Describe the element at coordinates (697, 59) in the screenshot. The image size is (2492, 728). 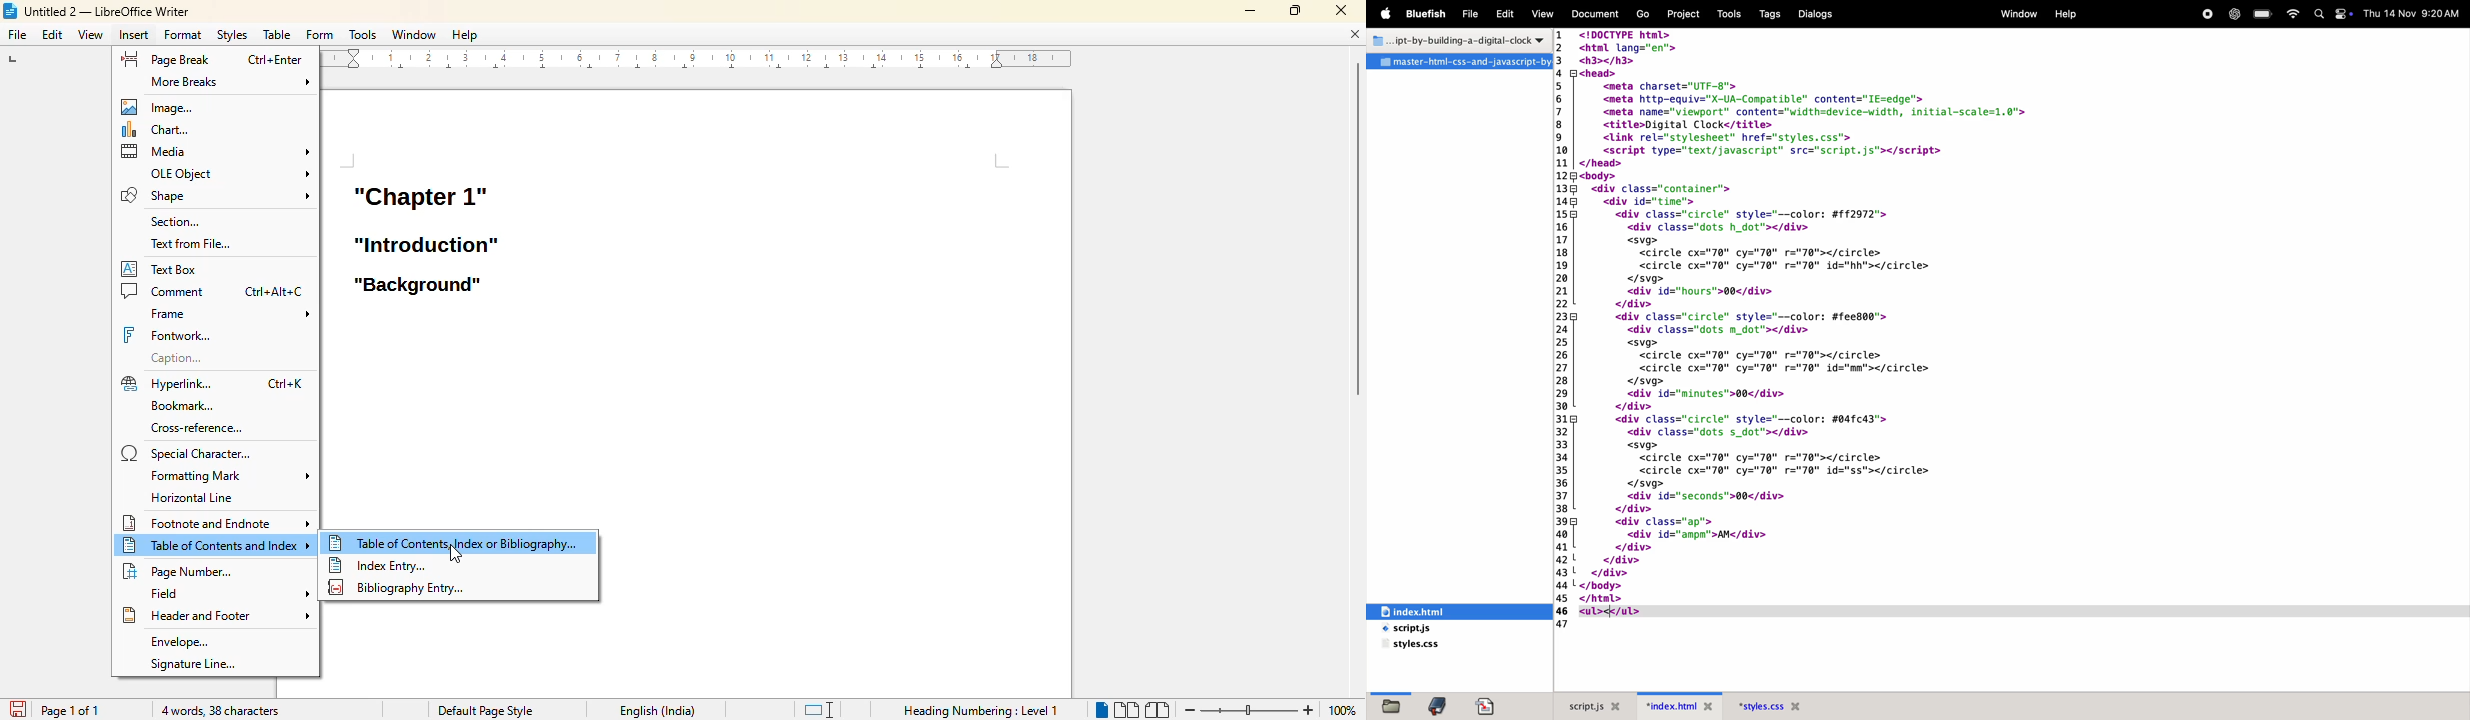
I see `ruler` at that location.